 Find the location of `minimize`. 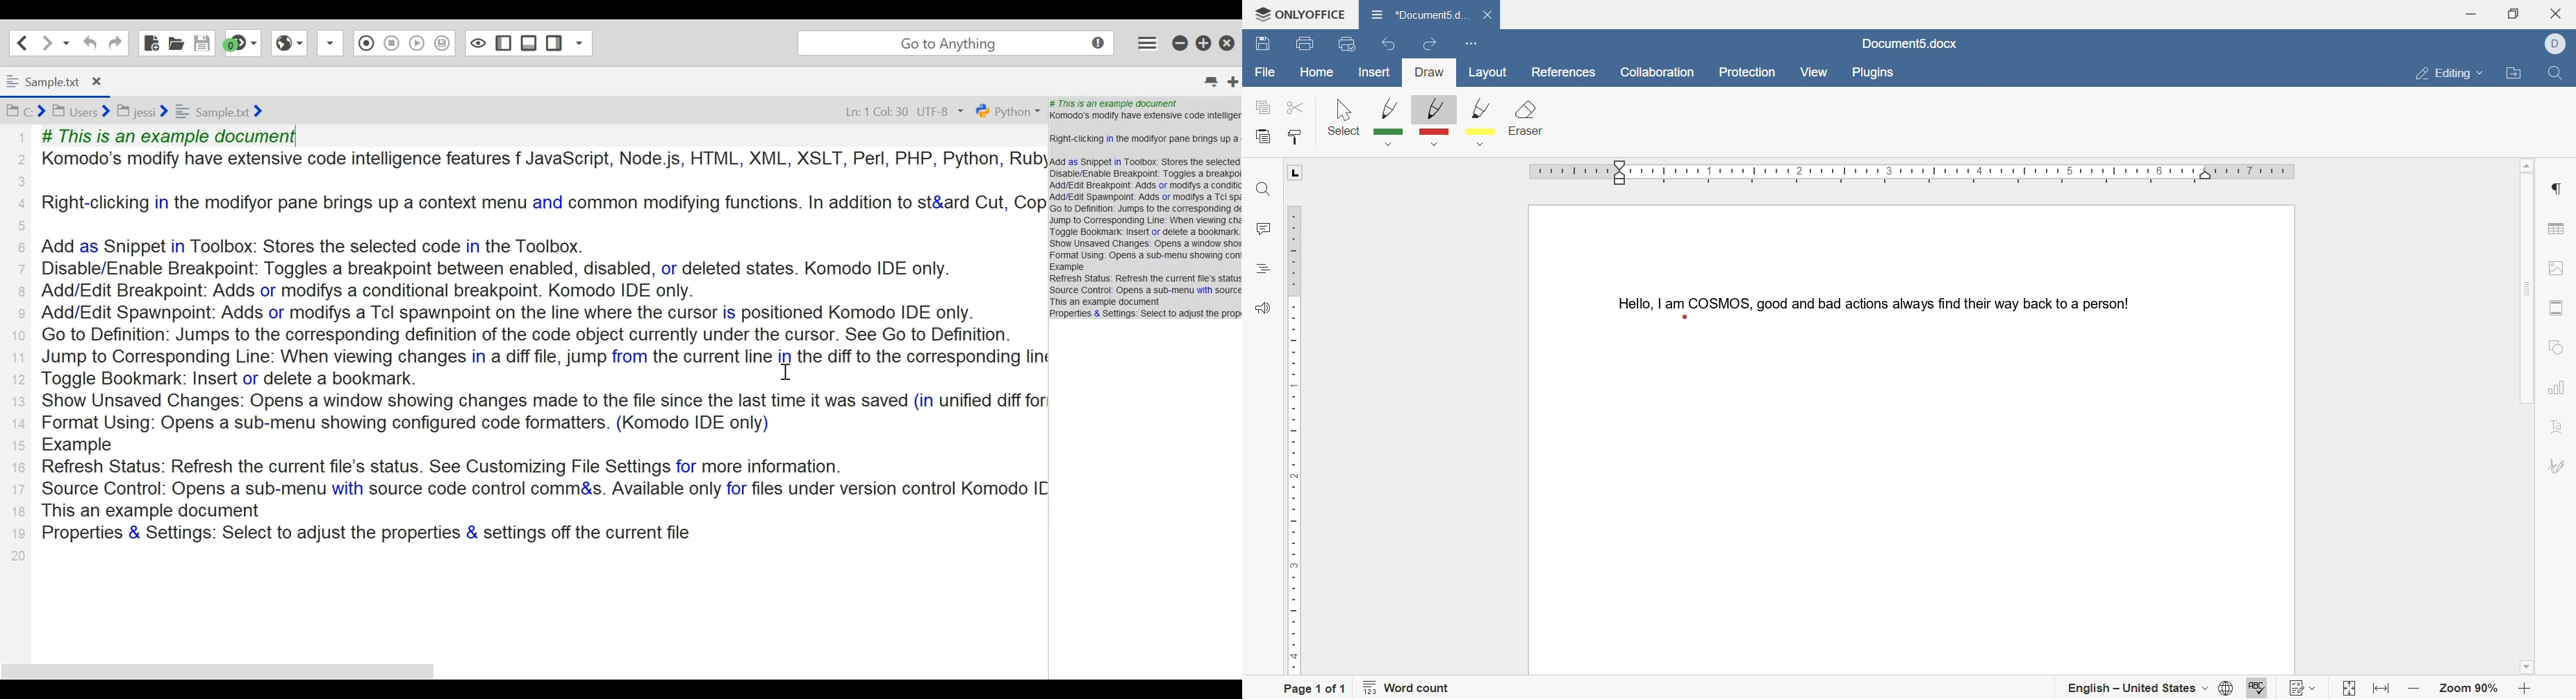

minimize is located at coordinates (2470, 12).